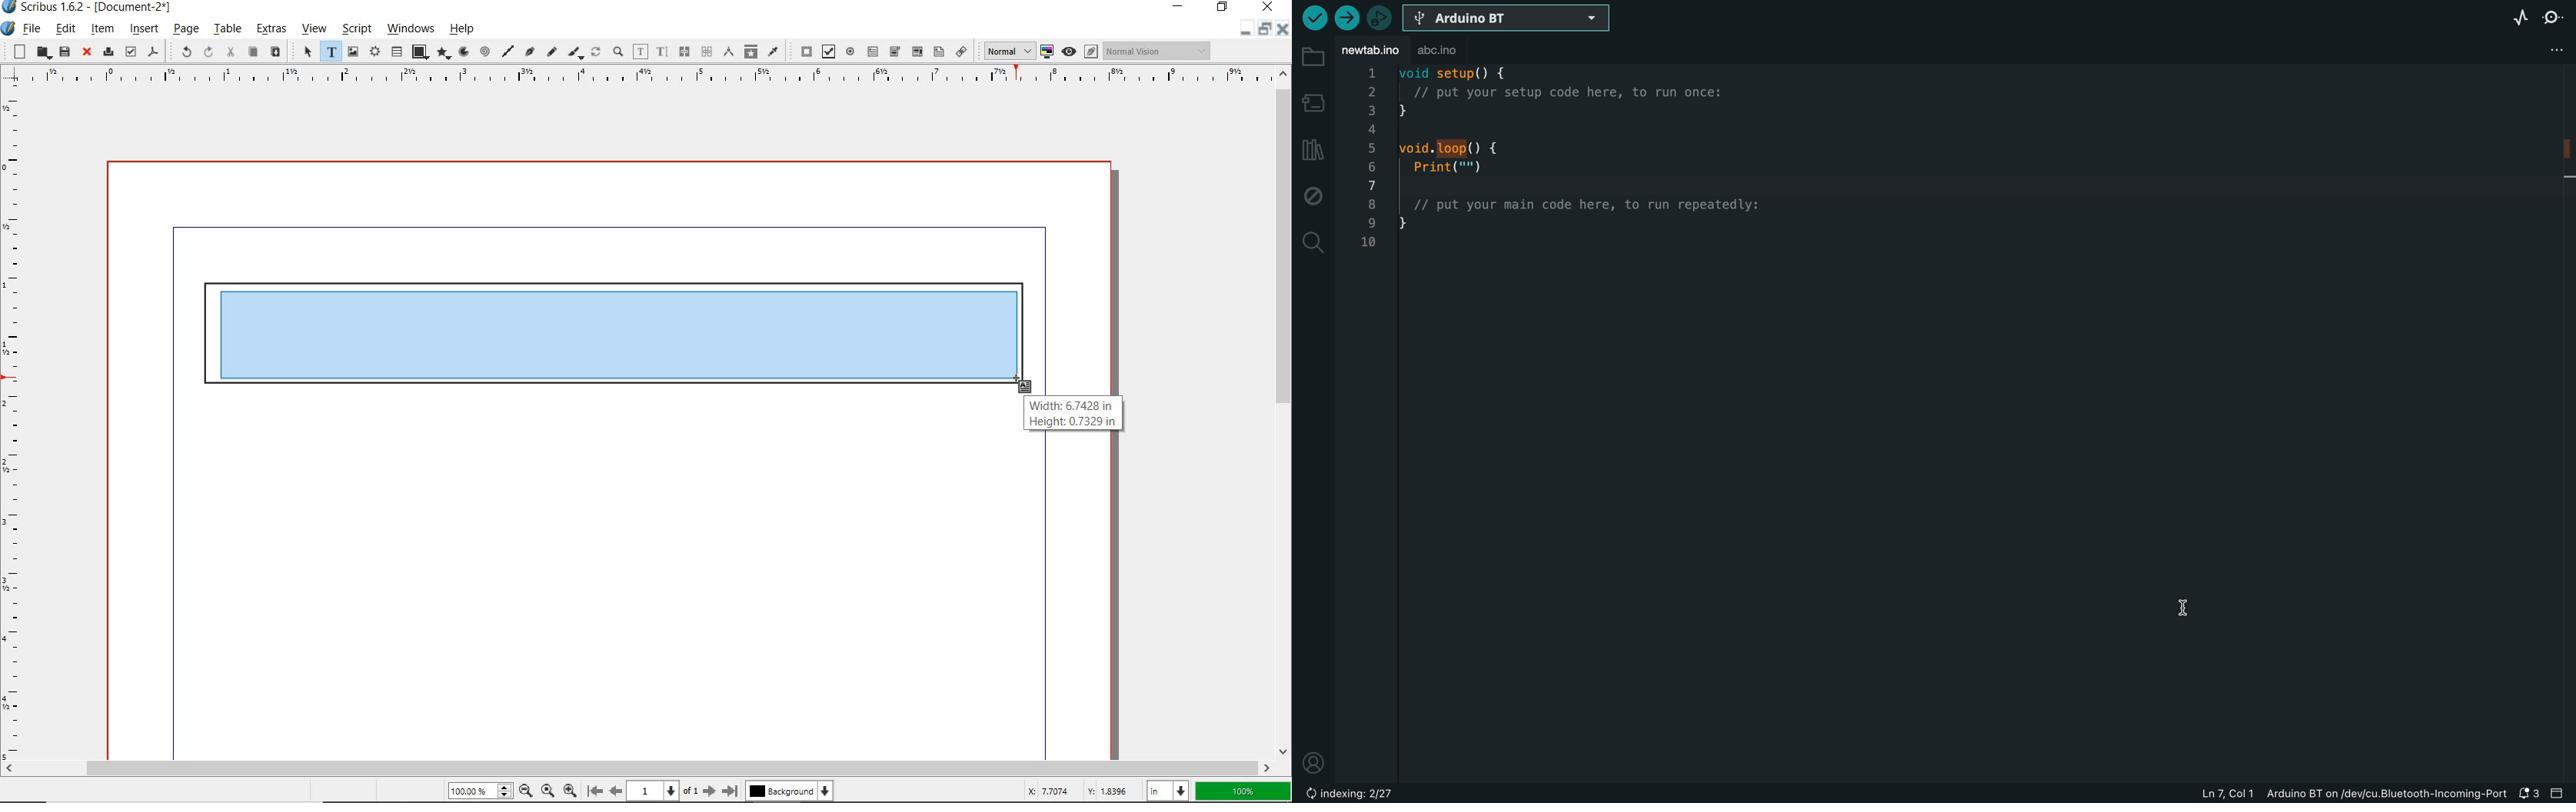 Image resolution: width=2576 pixels, height=812 pixels. I want to click on help, so click(464, 28).